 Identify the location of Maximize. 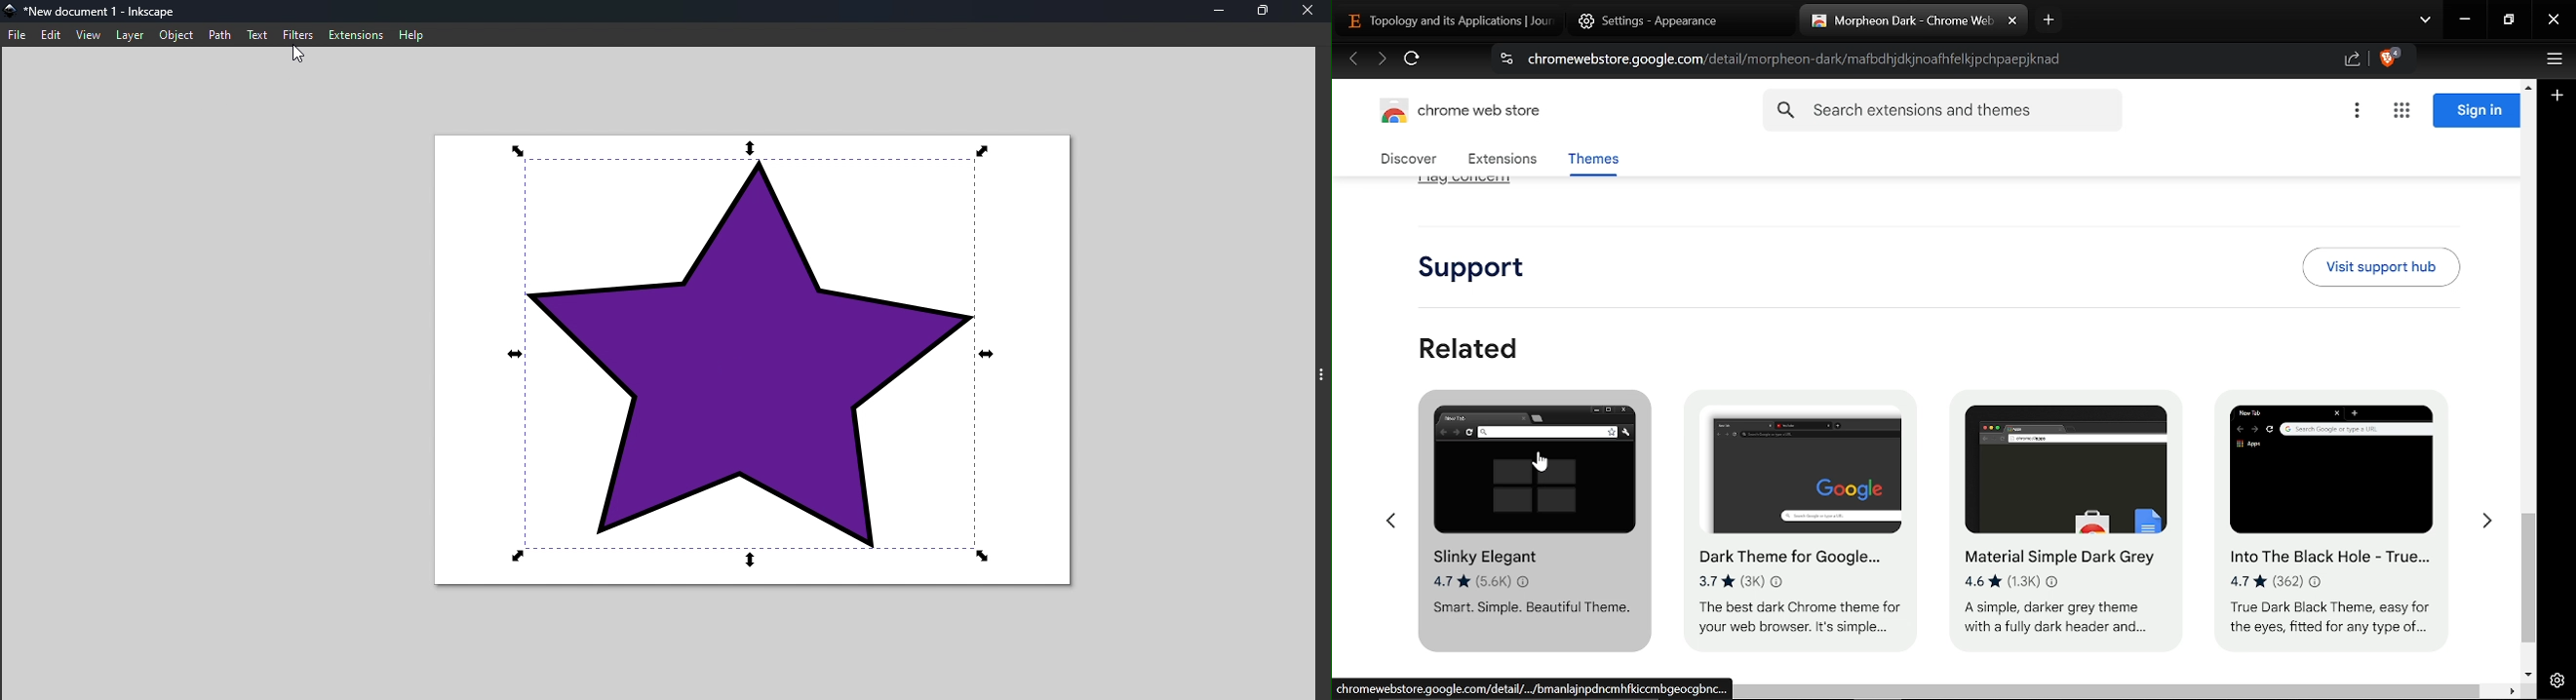
(1268, 14).